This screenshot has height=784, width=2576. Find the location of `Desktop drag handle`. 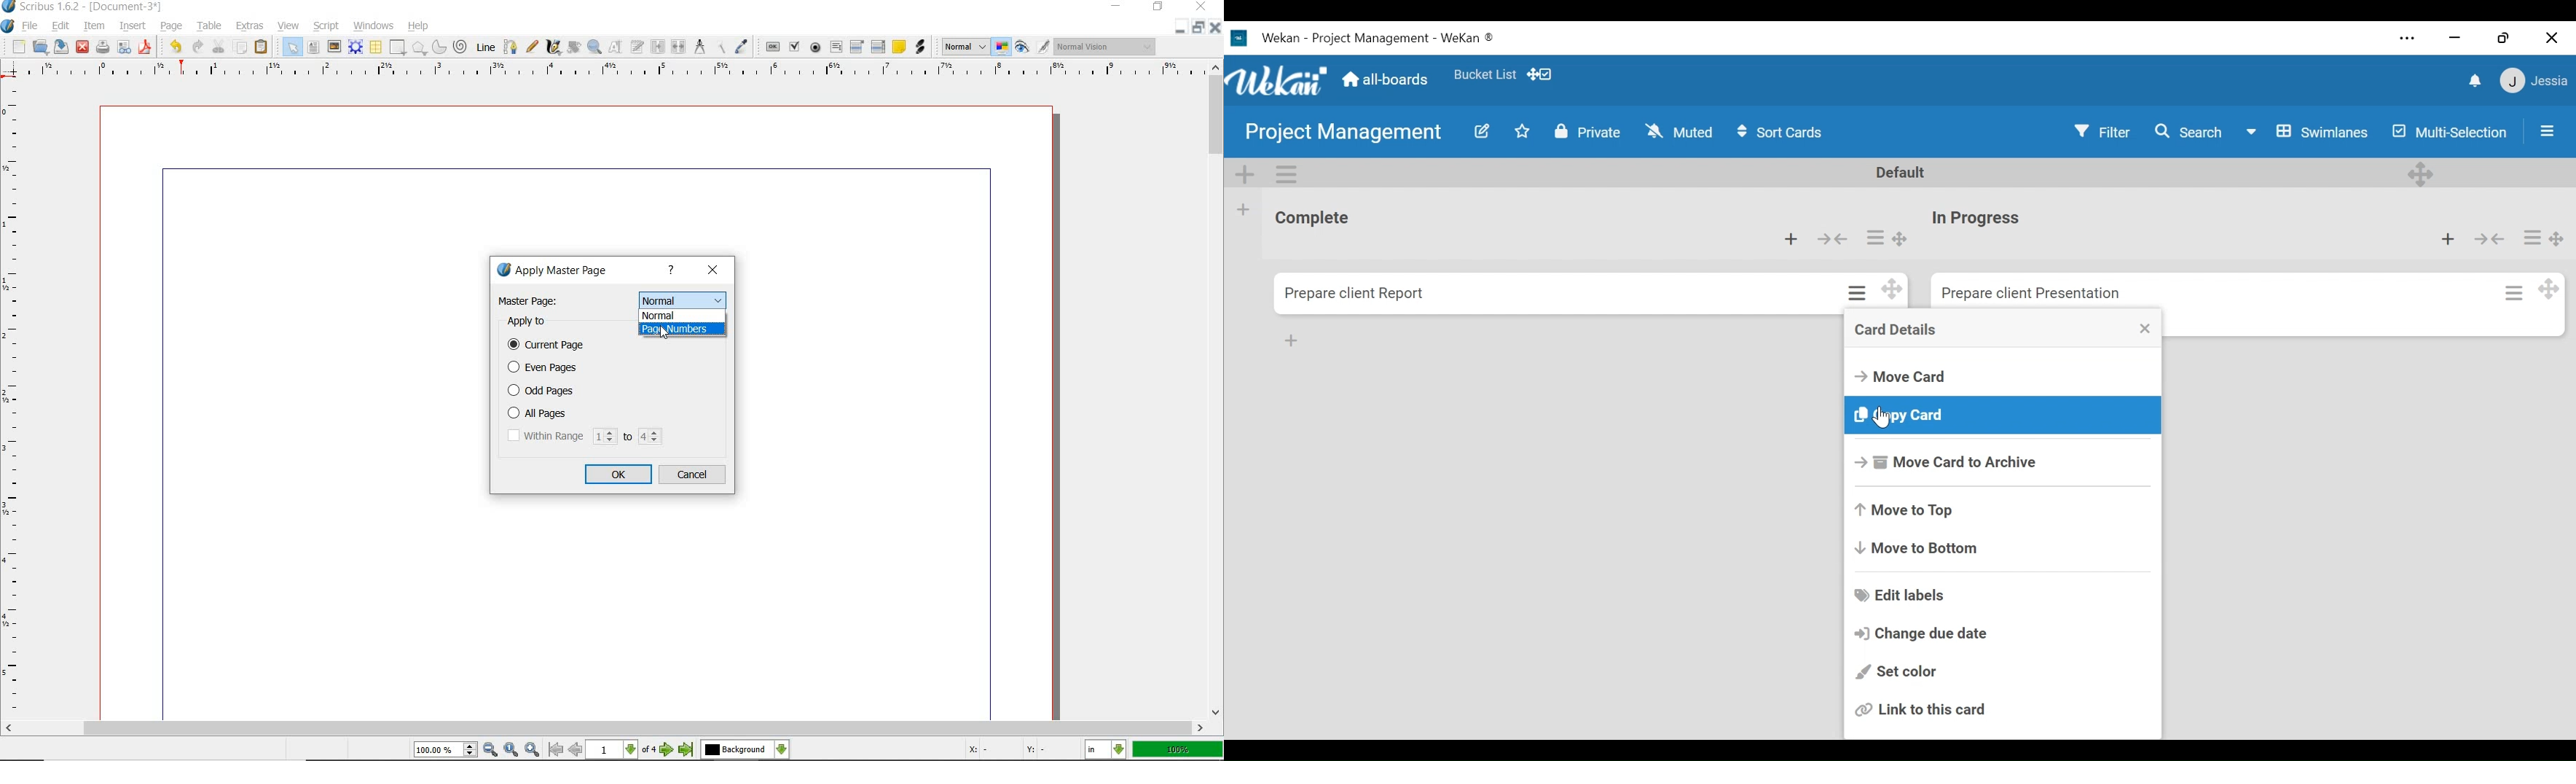

Desktop drag handle is located at coordinates (2557, 238).